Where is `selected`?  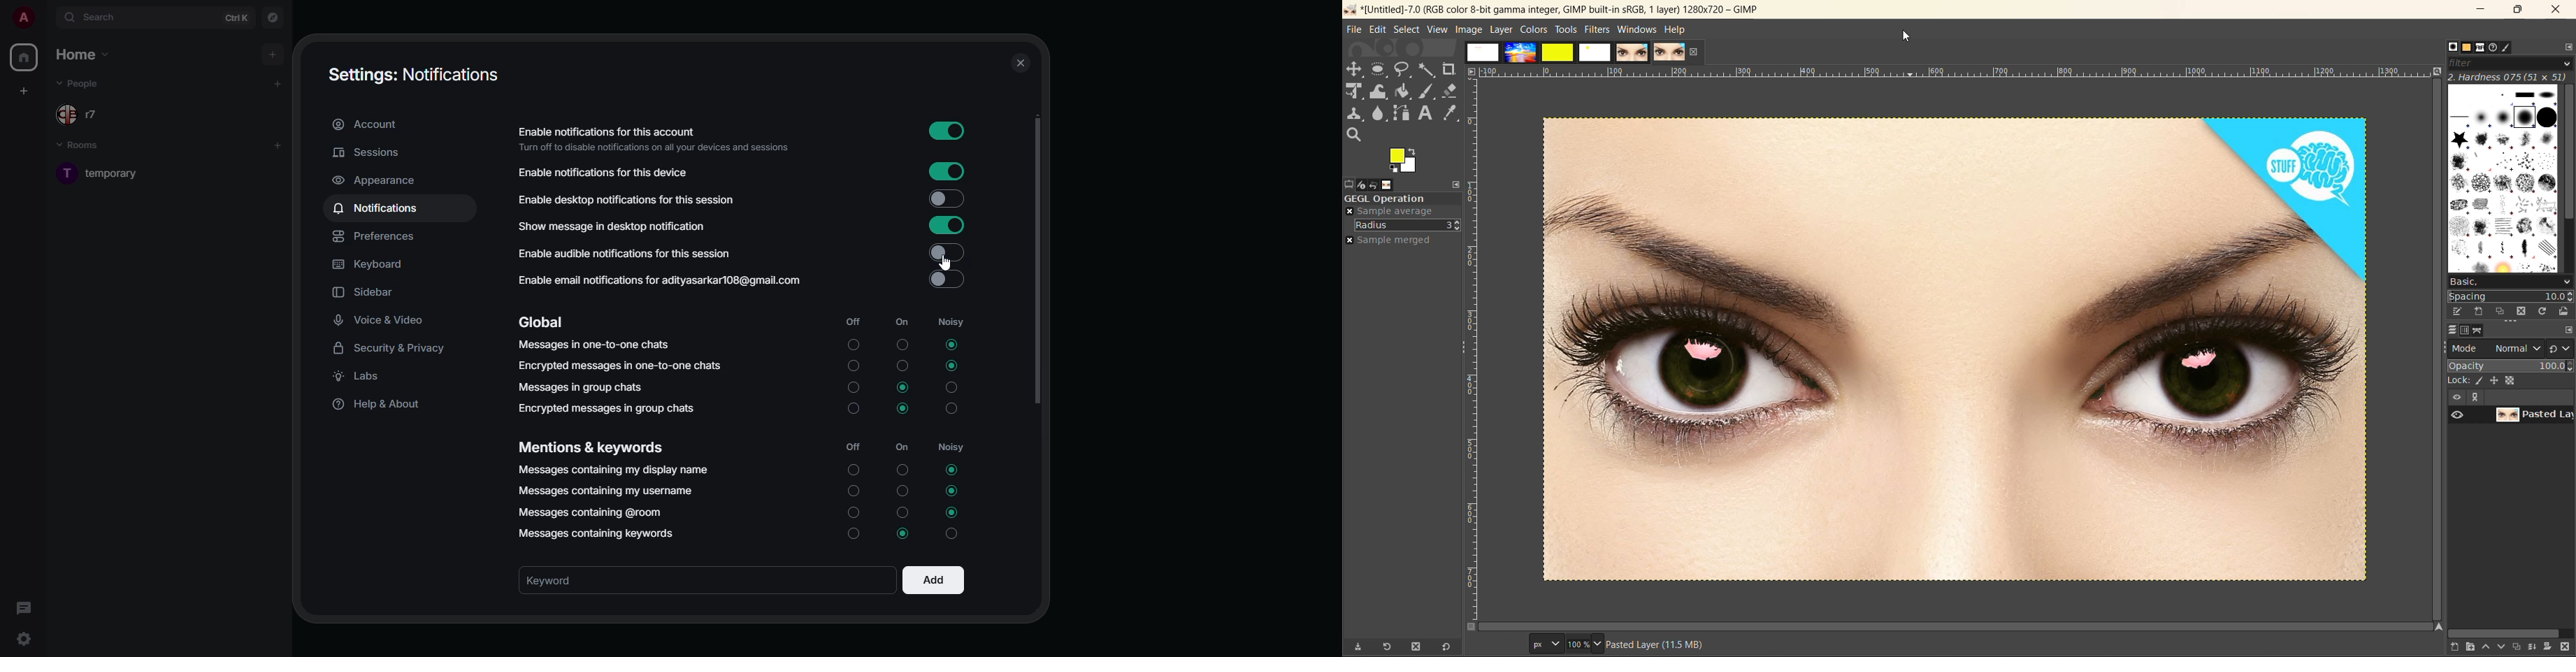
selected is located at coordinates (903, 533).